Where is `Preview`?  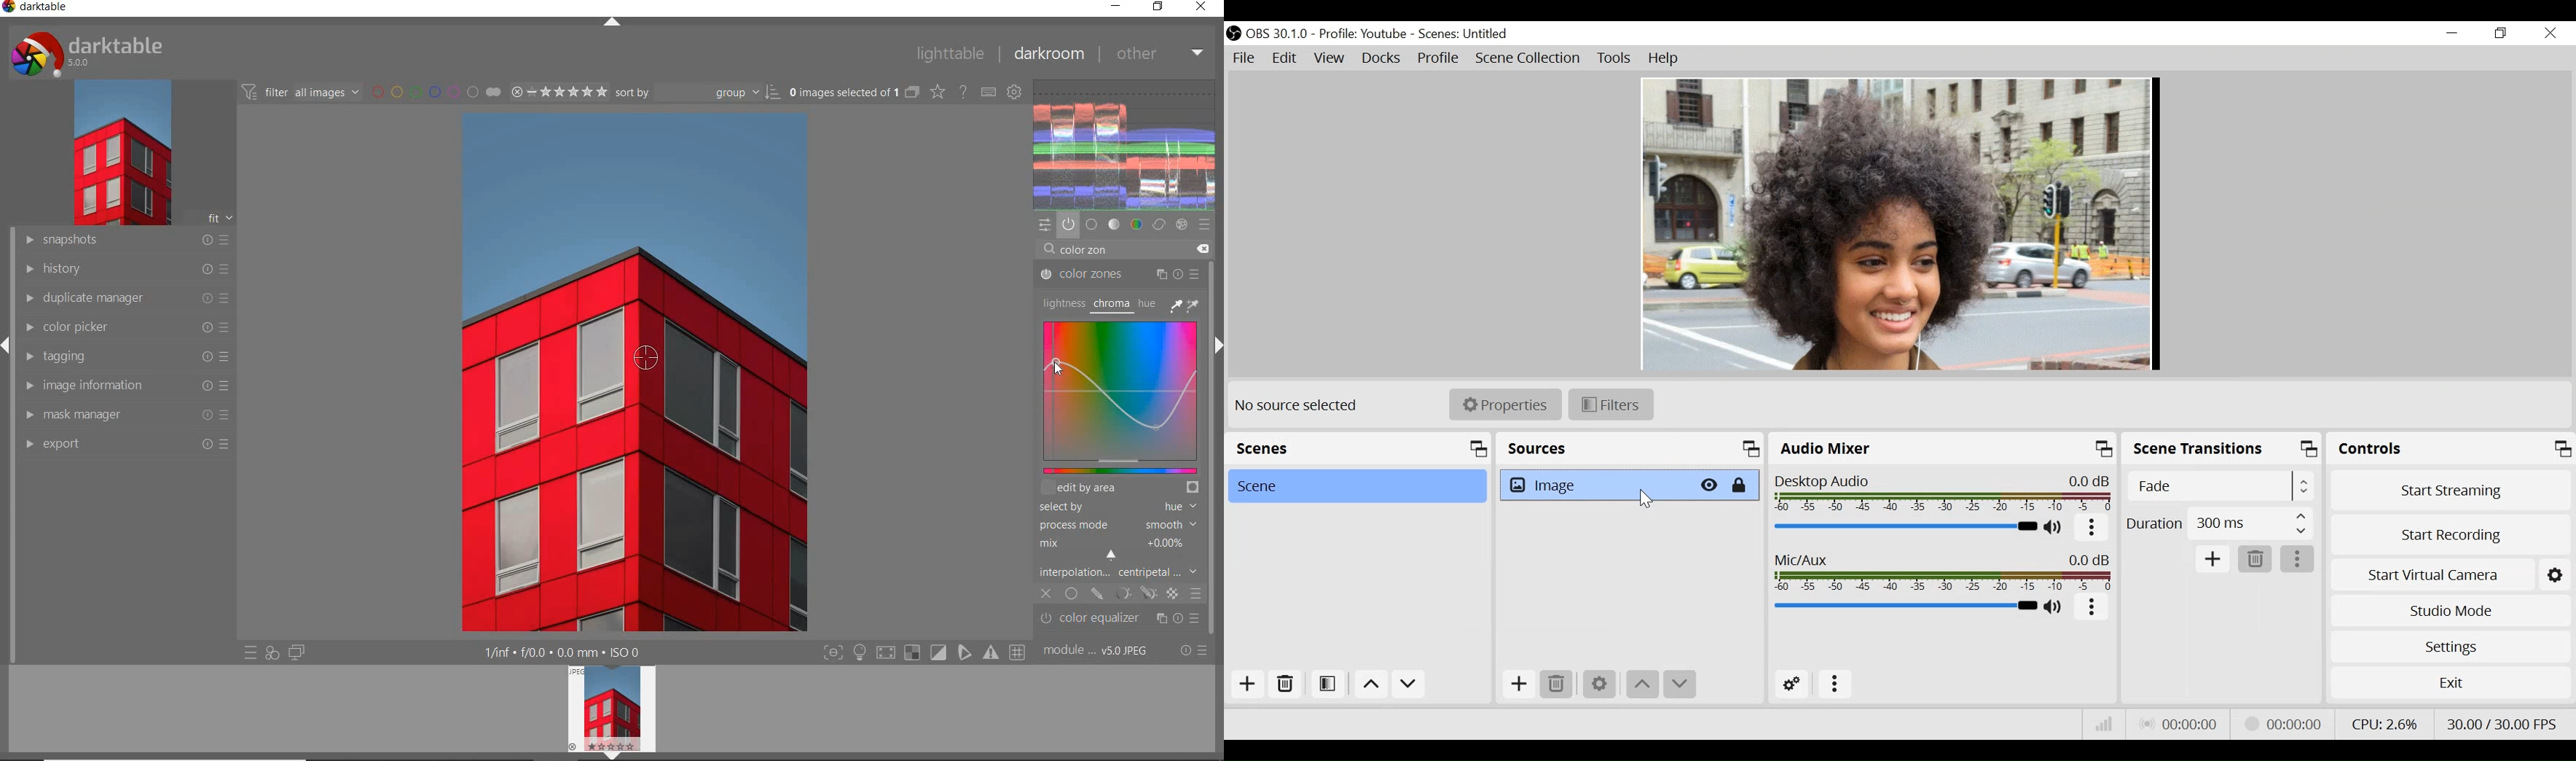 Preview is located at coordinates (1898, 223).